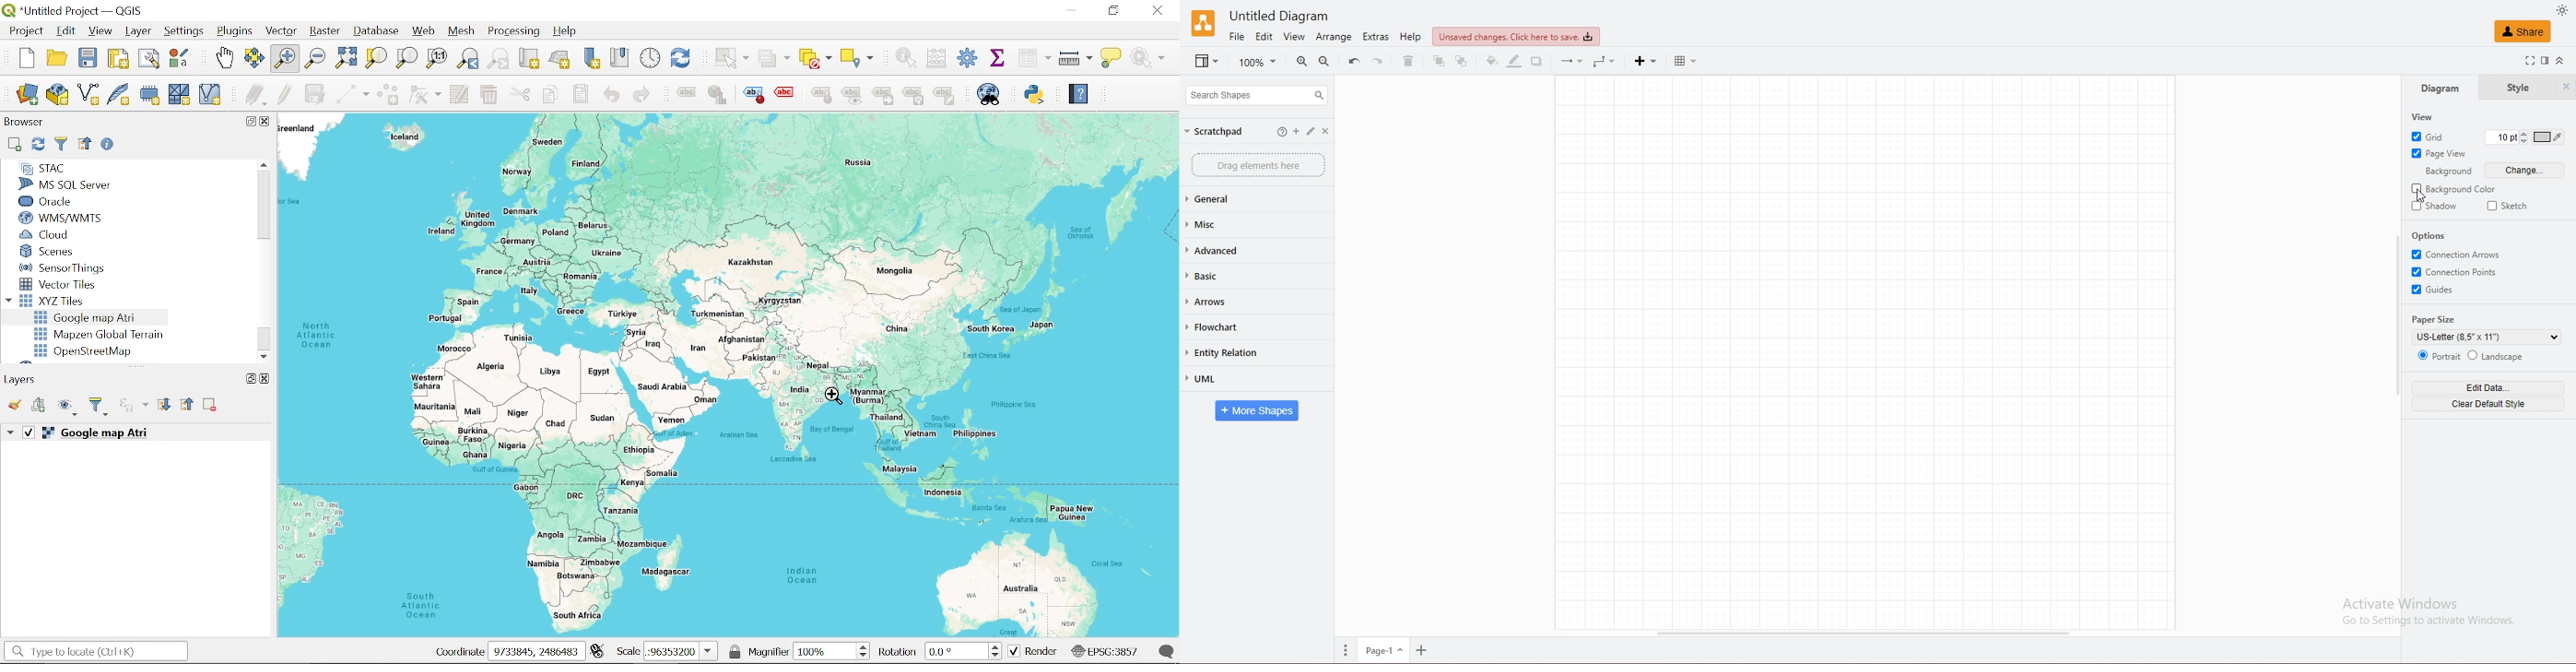 This screenshot has height=672, width=2576. I want to click on diagram, so click(2439, 88).